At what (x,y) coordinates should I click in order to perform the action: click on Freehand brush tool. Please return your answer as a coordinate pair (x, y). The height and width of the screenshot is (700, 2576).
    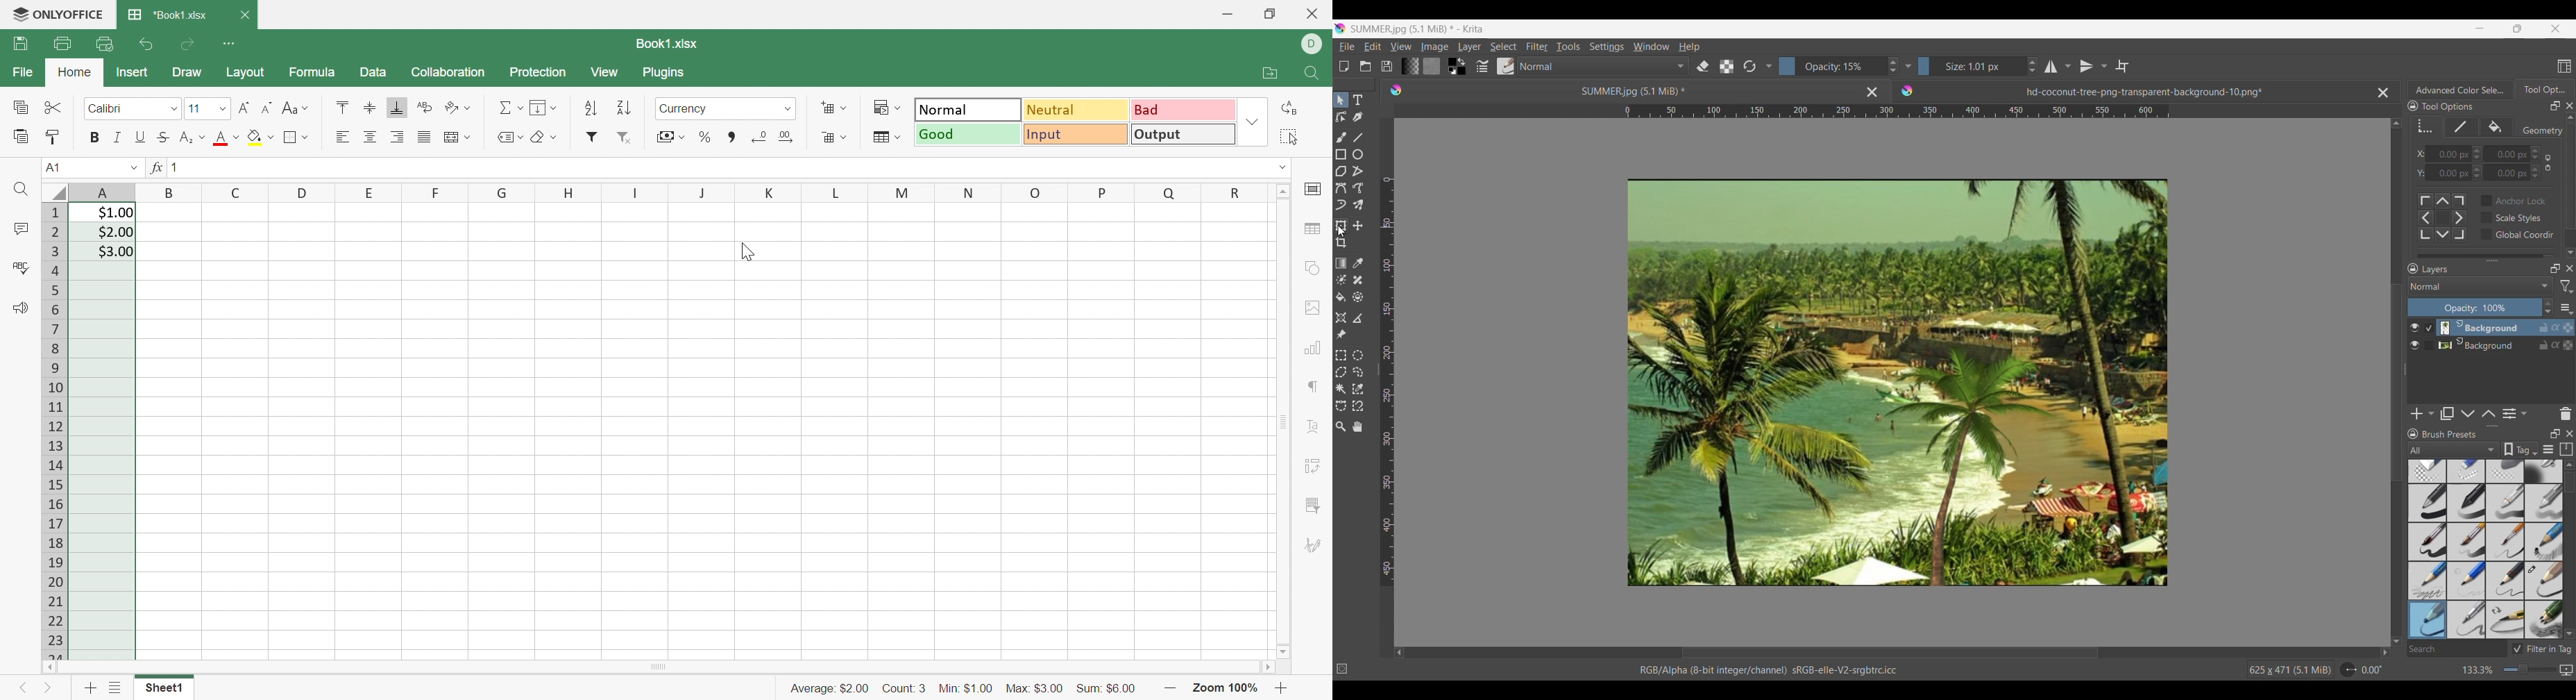
    Looking at the image, I should click on (1341, 137).